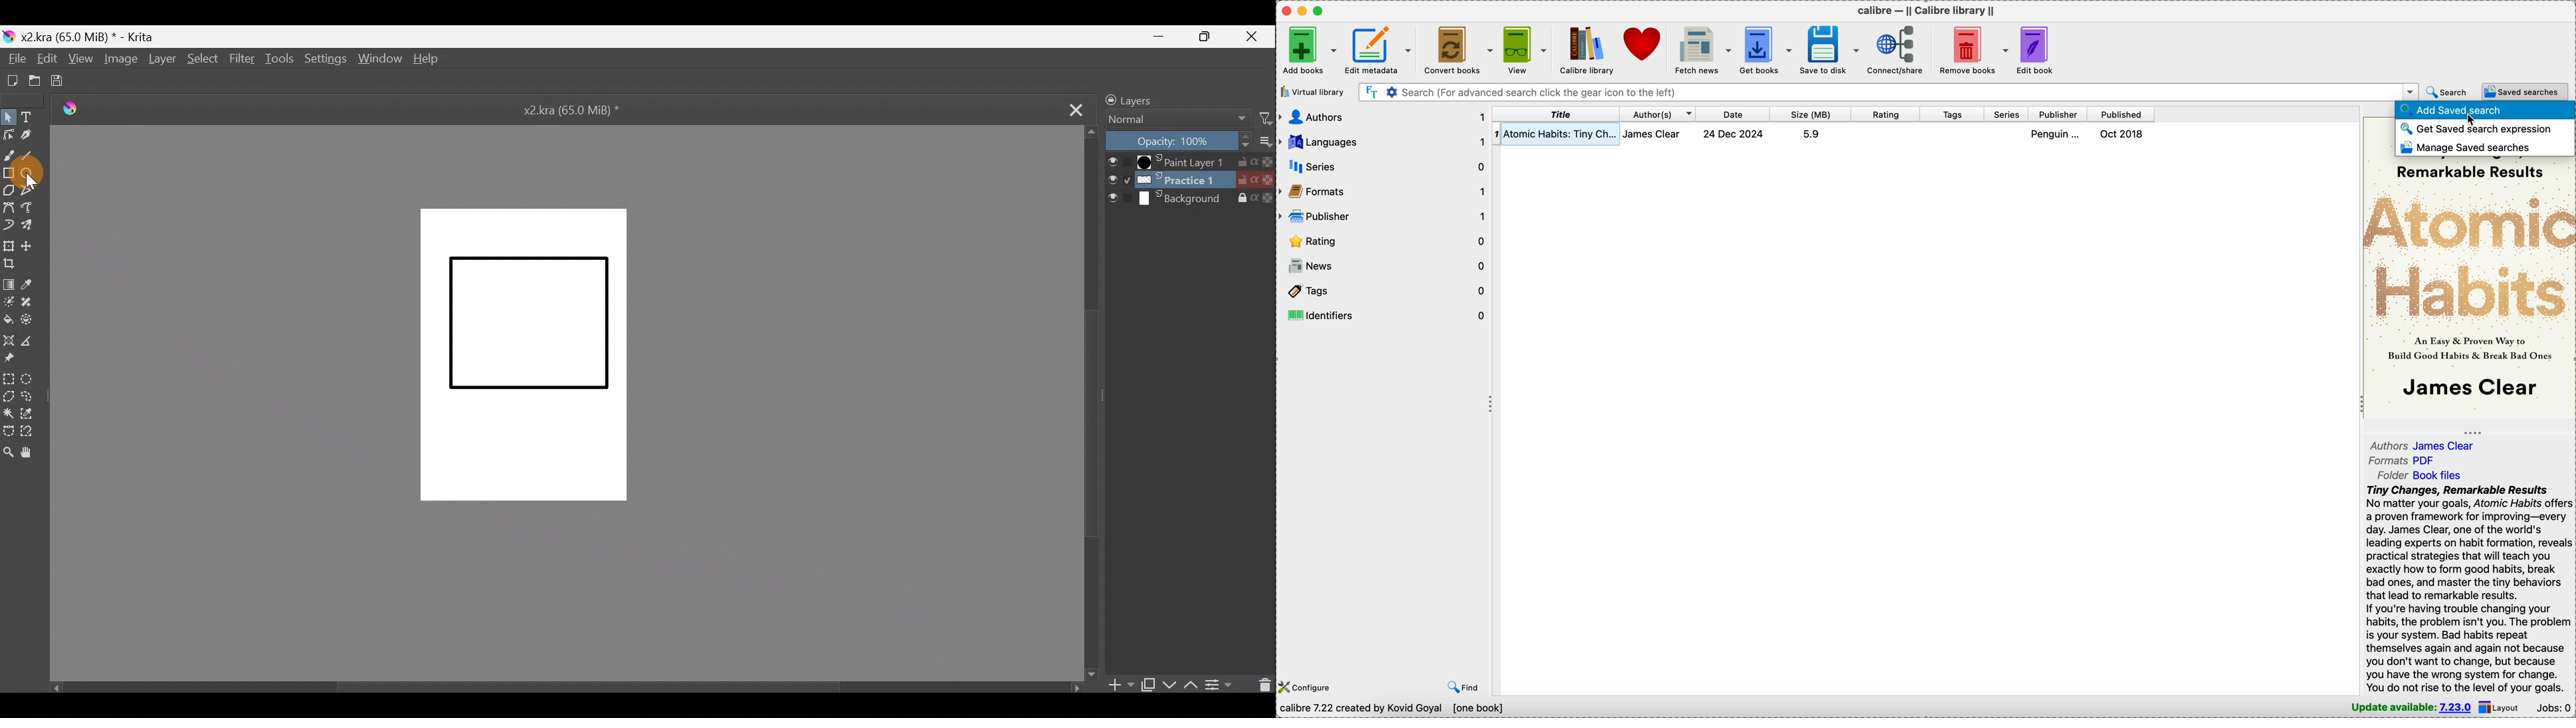 Image resolution: width=2576 pixels, height=728 pixels. I want to click on Layer, so click(163, 62).